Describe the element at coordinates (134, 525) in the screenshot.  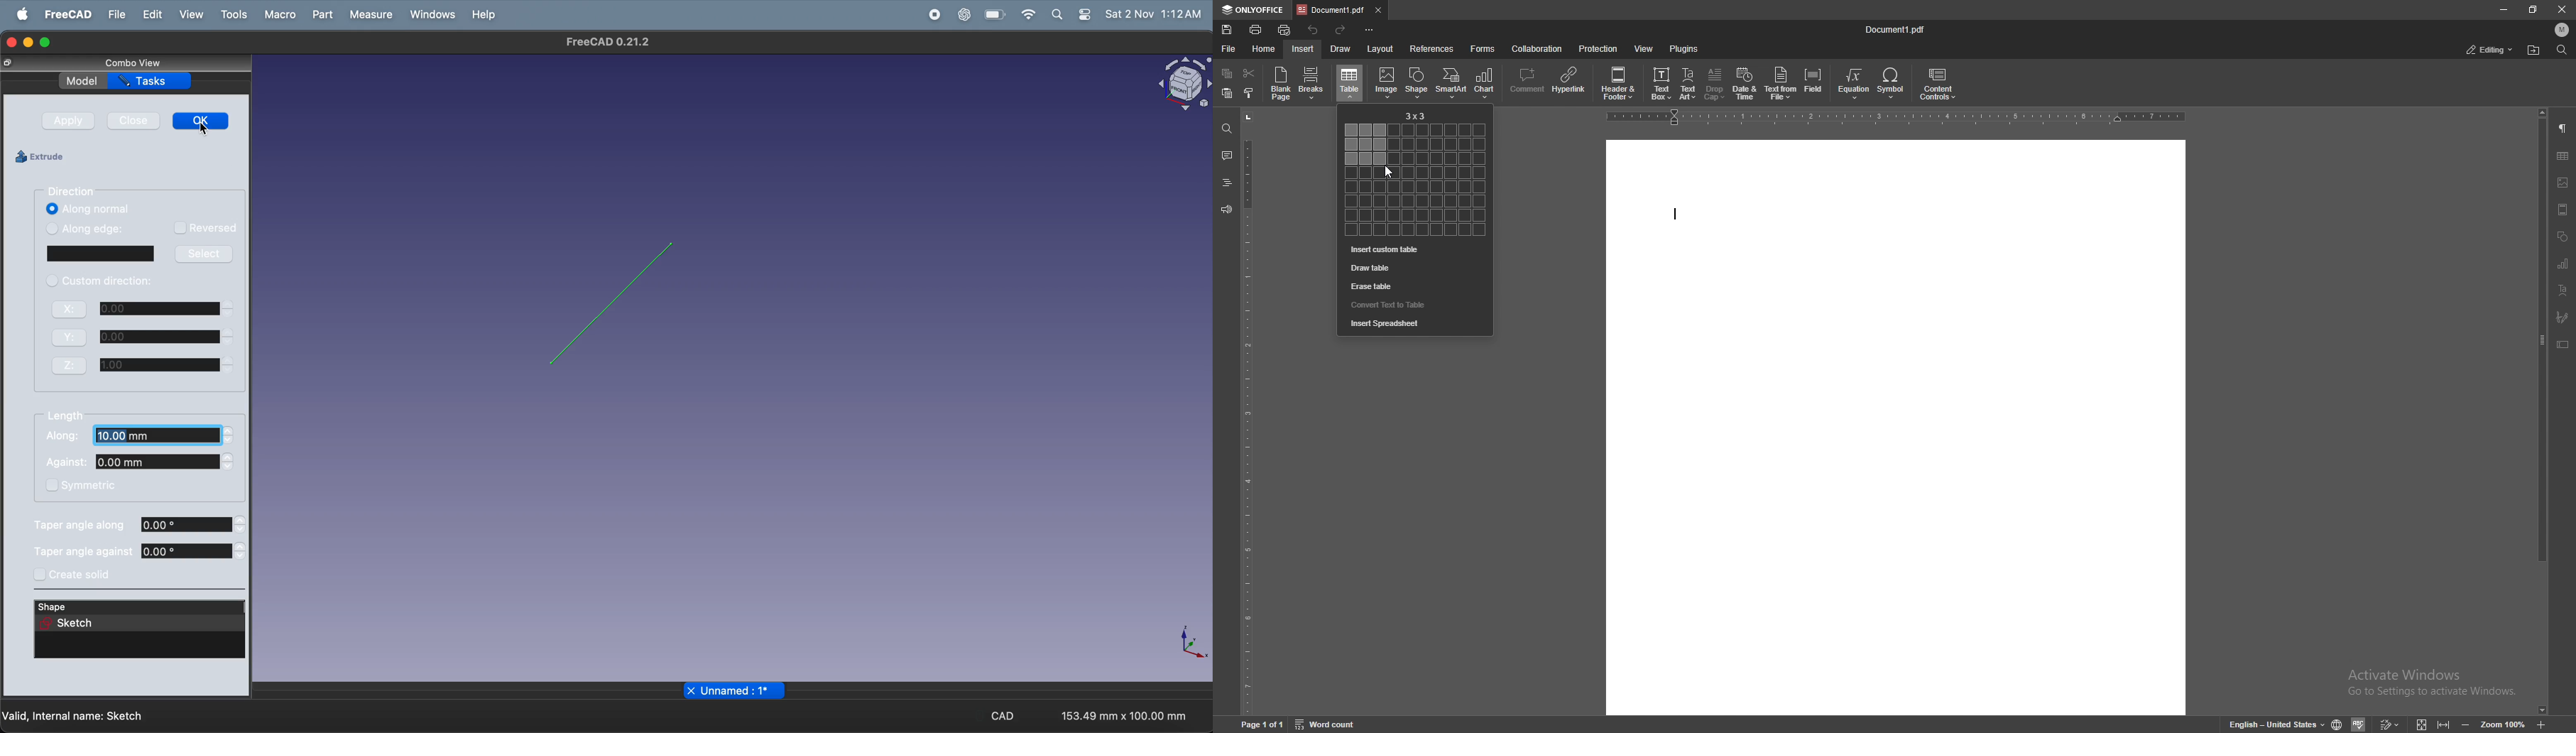
I see `taper angle along  0.00` at that location.